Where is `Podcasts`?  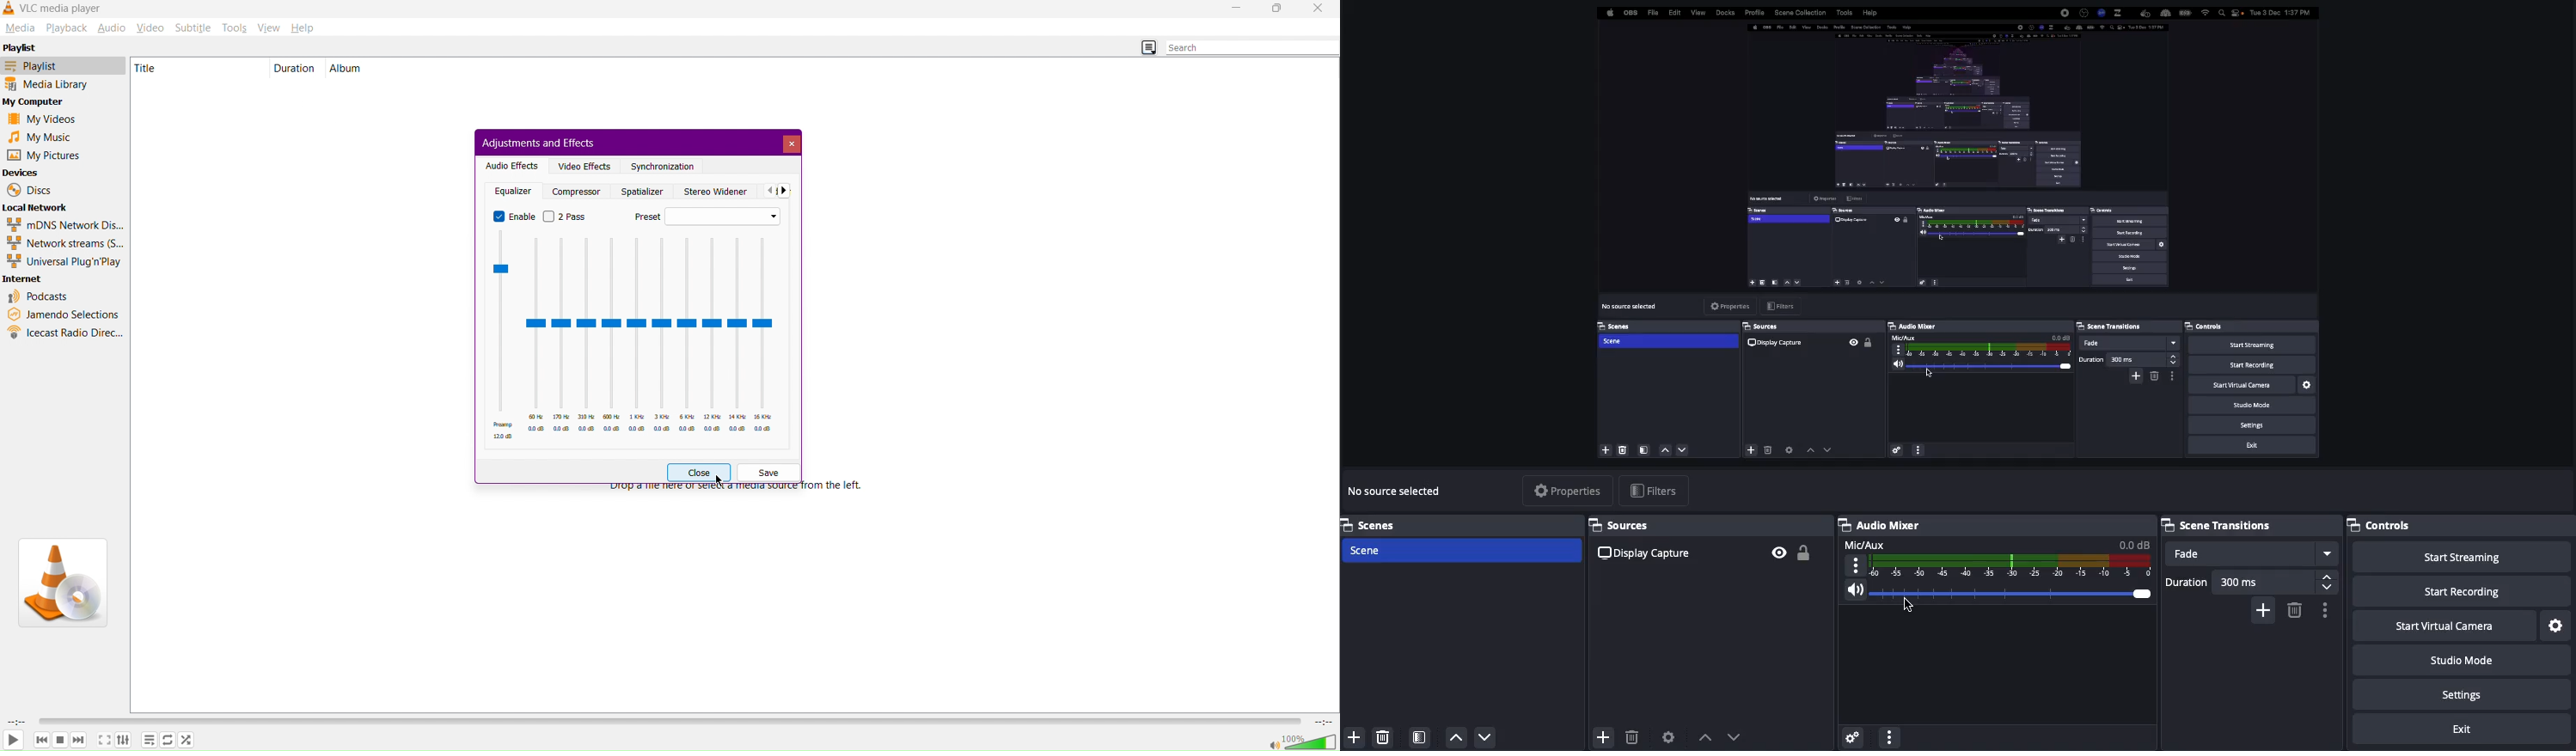
Podcasts is located at coordinates (40, 294).